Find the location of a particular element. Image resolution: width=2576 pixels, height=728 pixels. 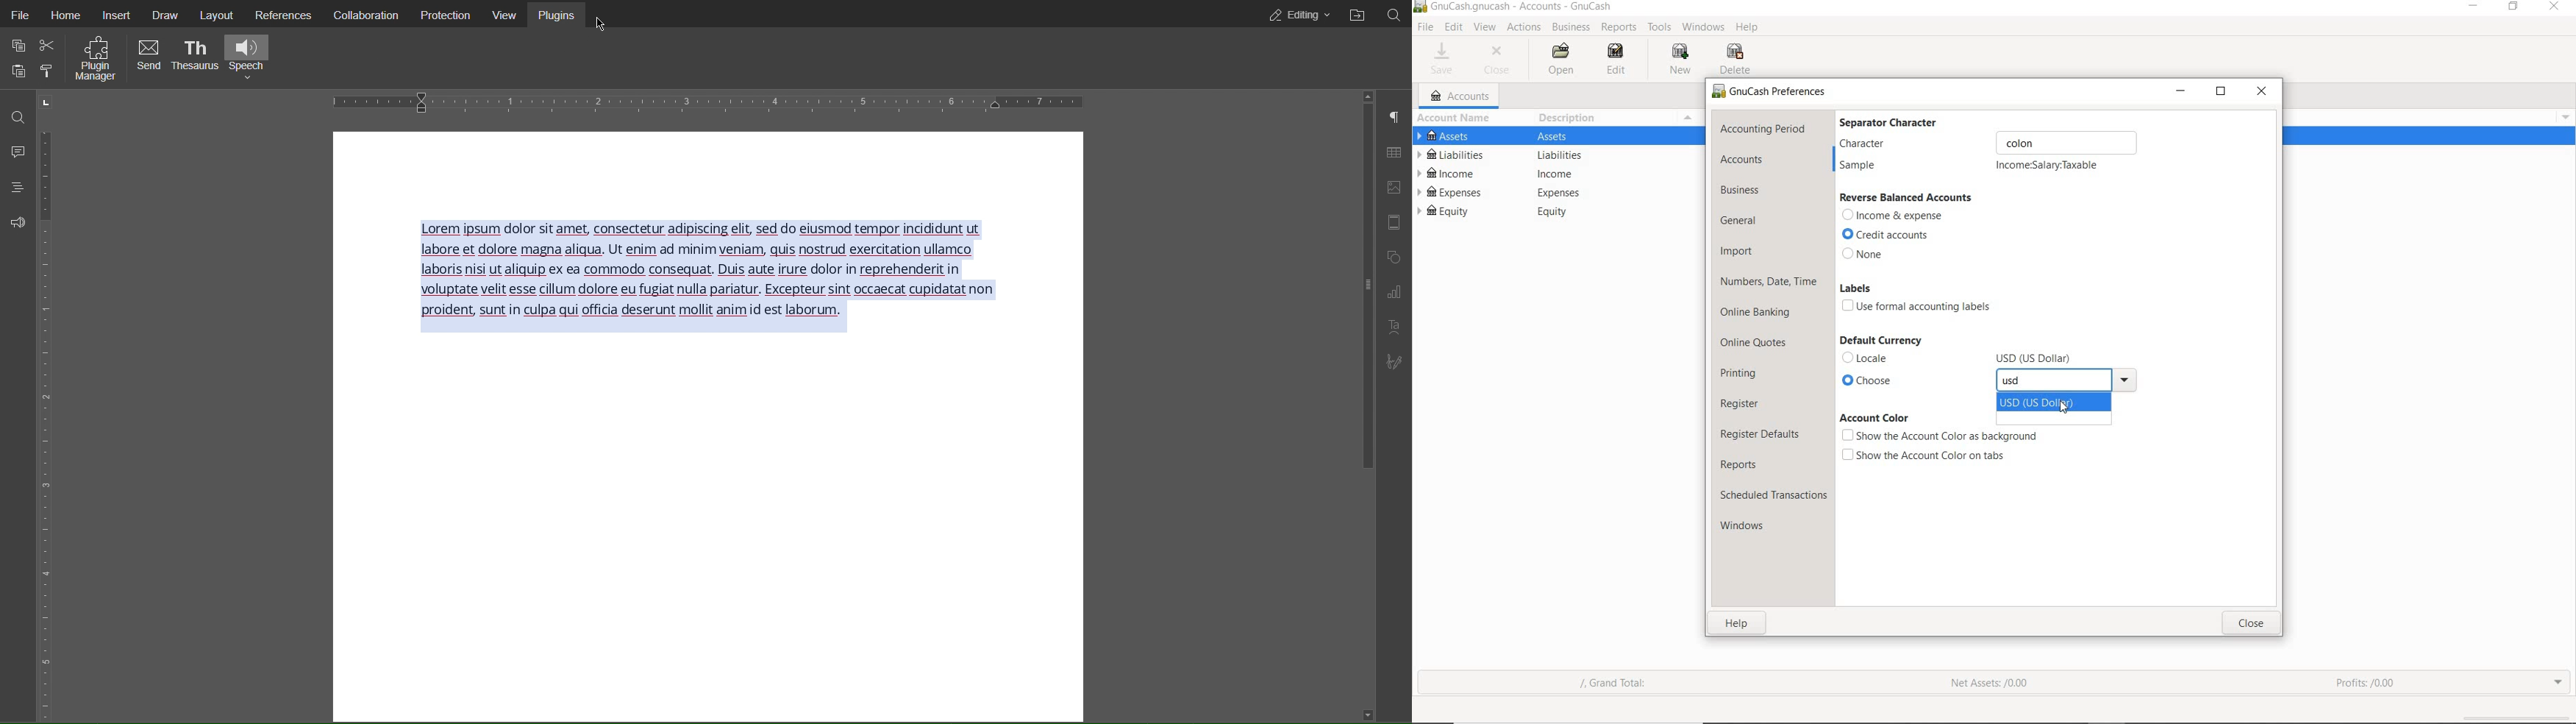

DELETE is located at coordinates (1739, 59).